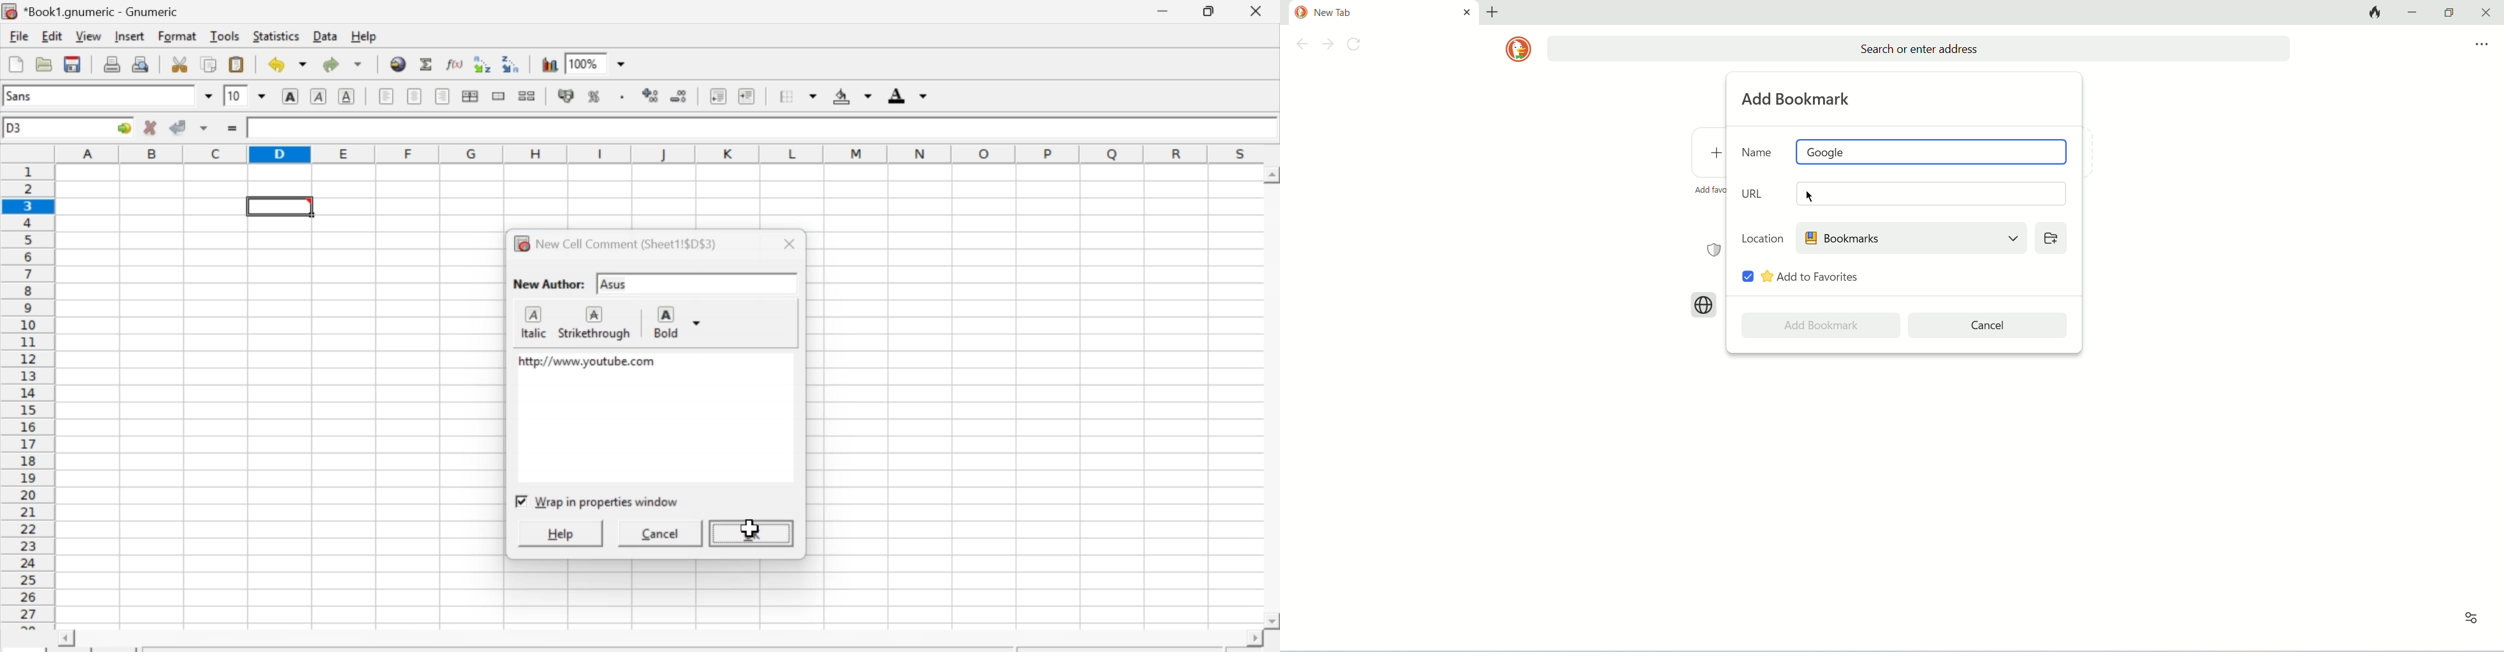 Image resolution: width=2520 pixels, height=672 pixels. What do you see at coordinates (717, 96) in the screenshot?
I see `Decrease indent` at bounding box center [717, 96].